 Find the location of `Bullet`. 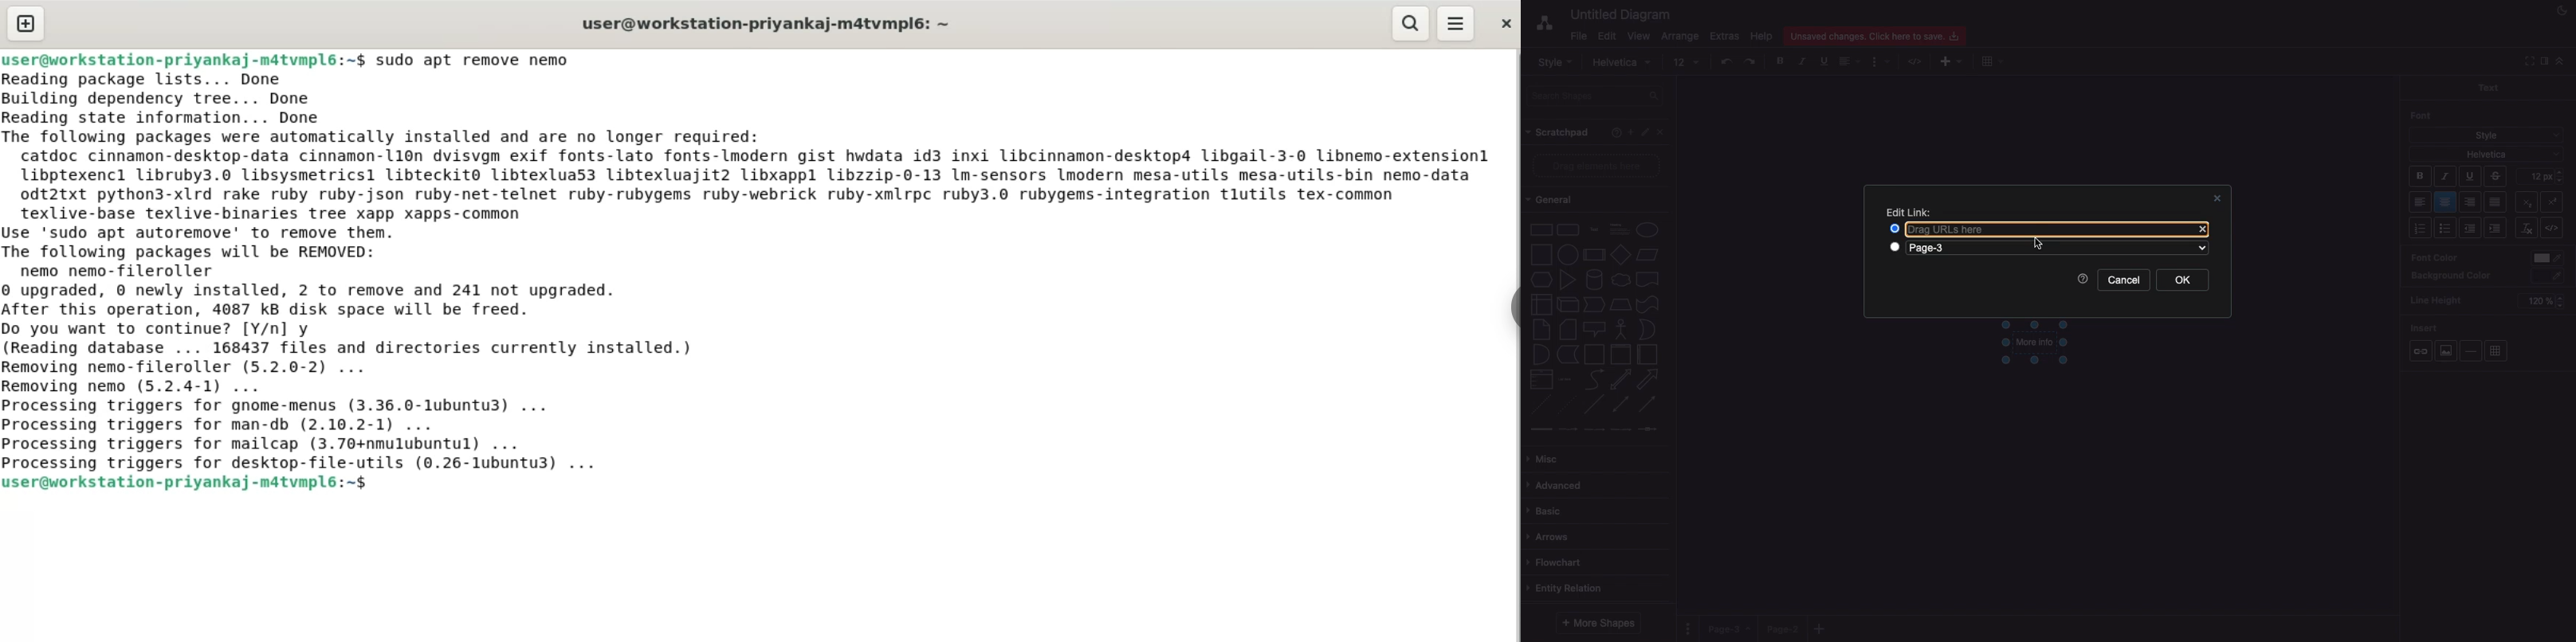

Bullet is located at coordinates (2446, 229).